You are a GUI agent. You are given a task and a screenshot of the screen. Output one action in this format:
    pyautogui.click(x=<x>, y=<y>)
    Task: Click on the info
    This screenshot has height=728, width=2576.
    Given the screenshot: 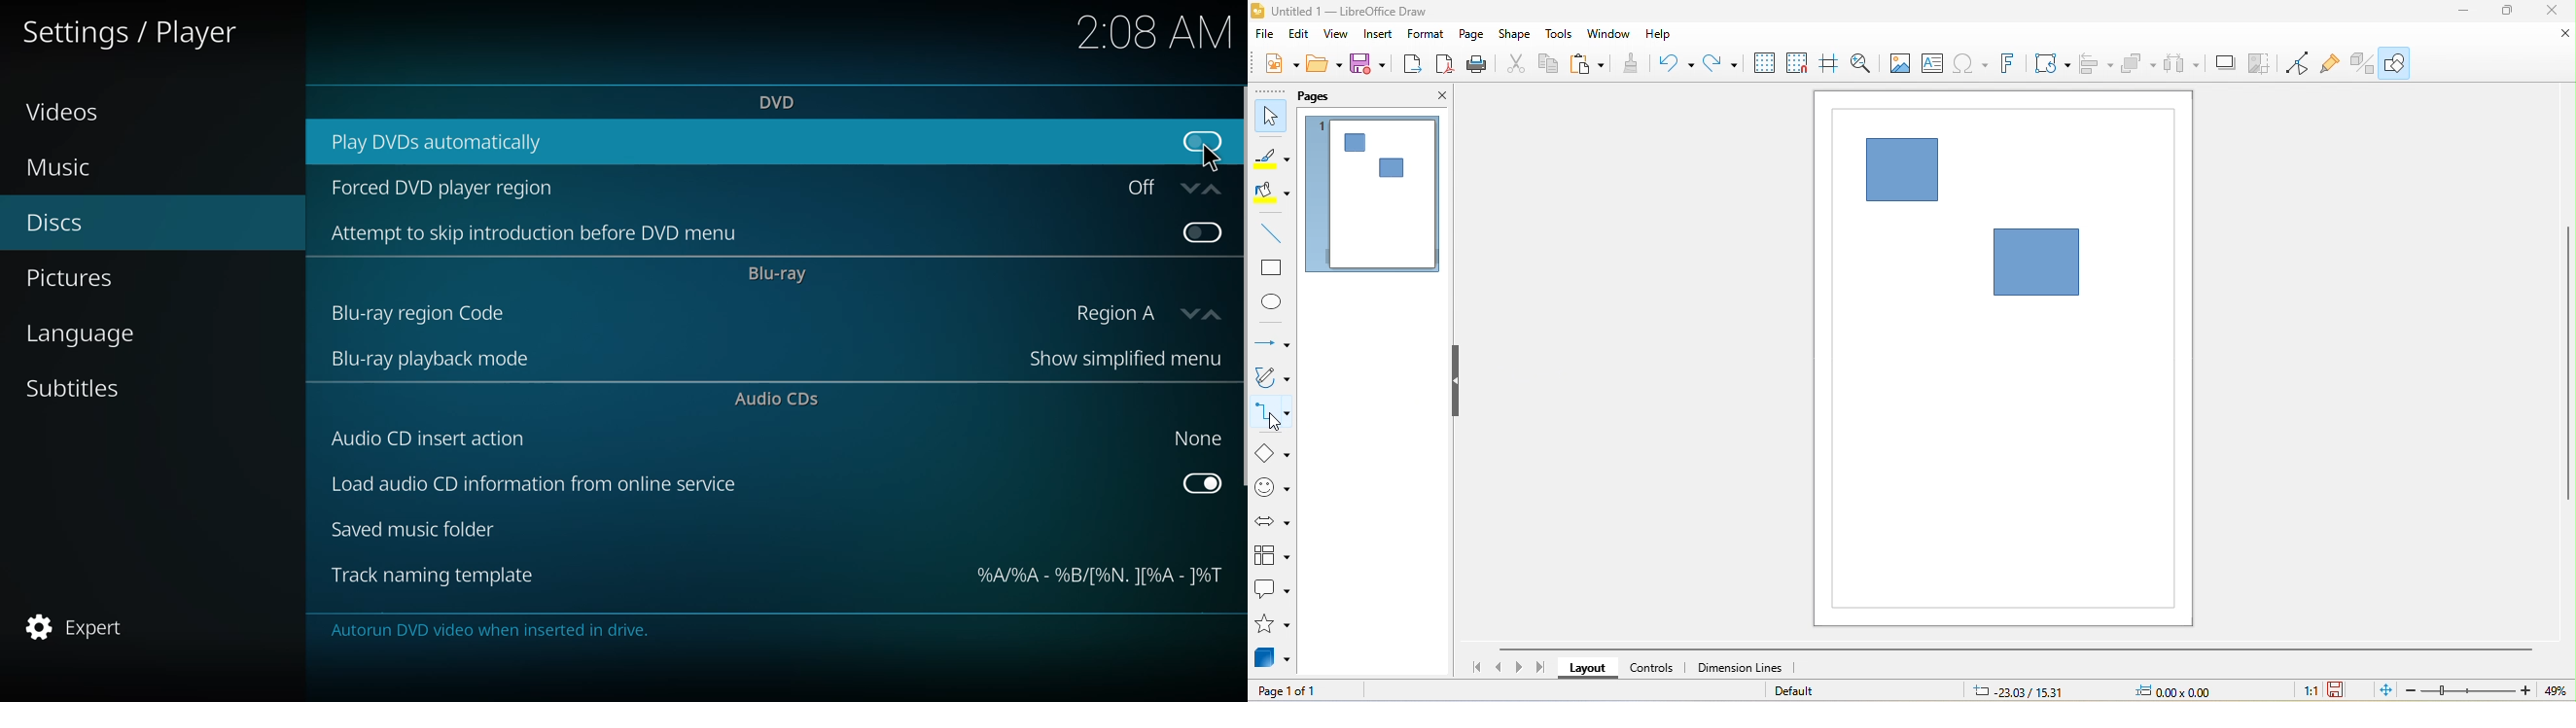 What is the action you would take?
    pyautogui.click(x=493, y=631)
    